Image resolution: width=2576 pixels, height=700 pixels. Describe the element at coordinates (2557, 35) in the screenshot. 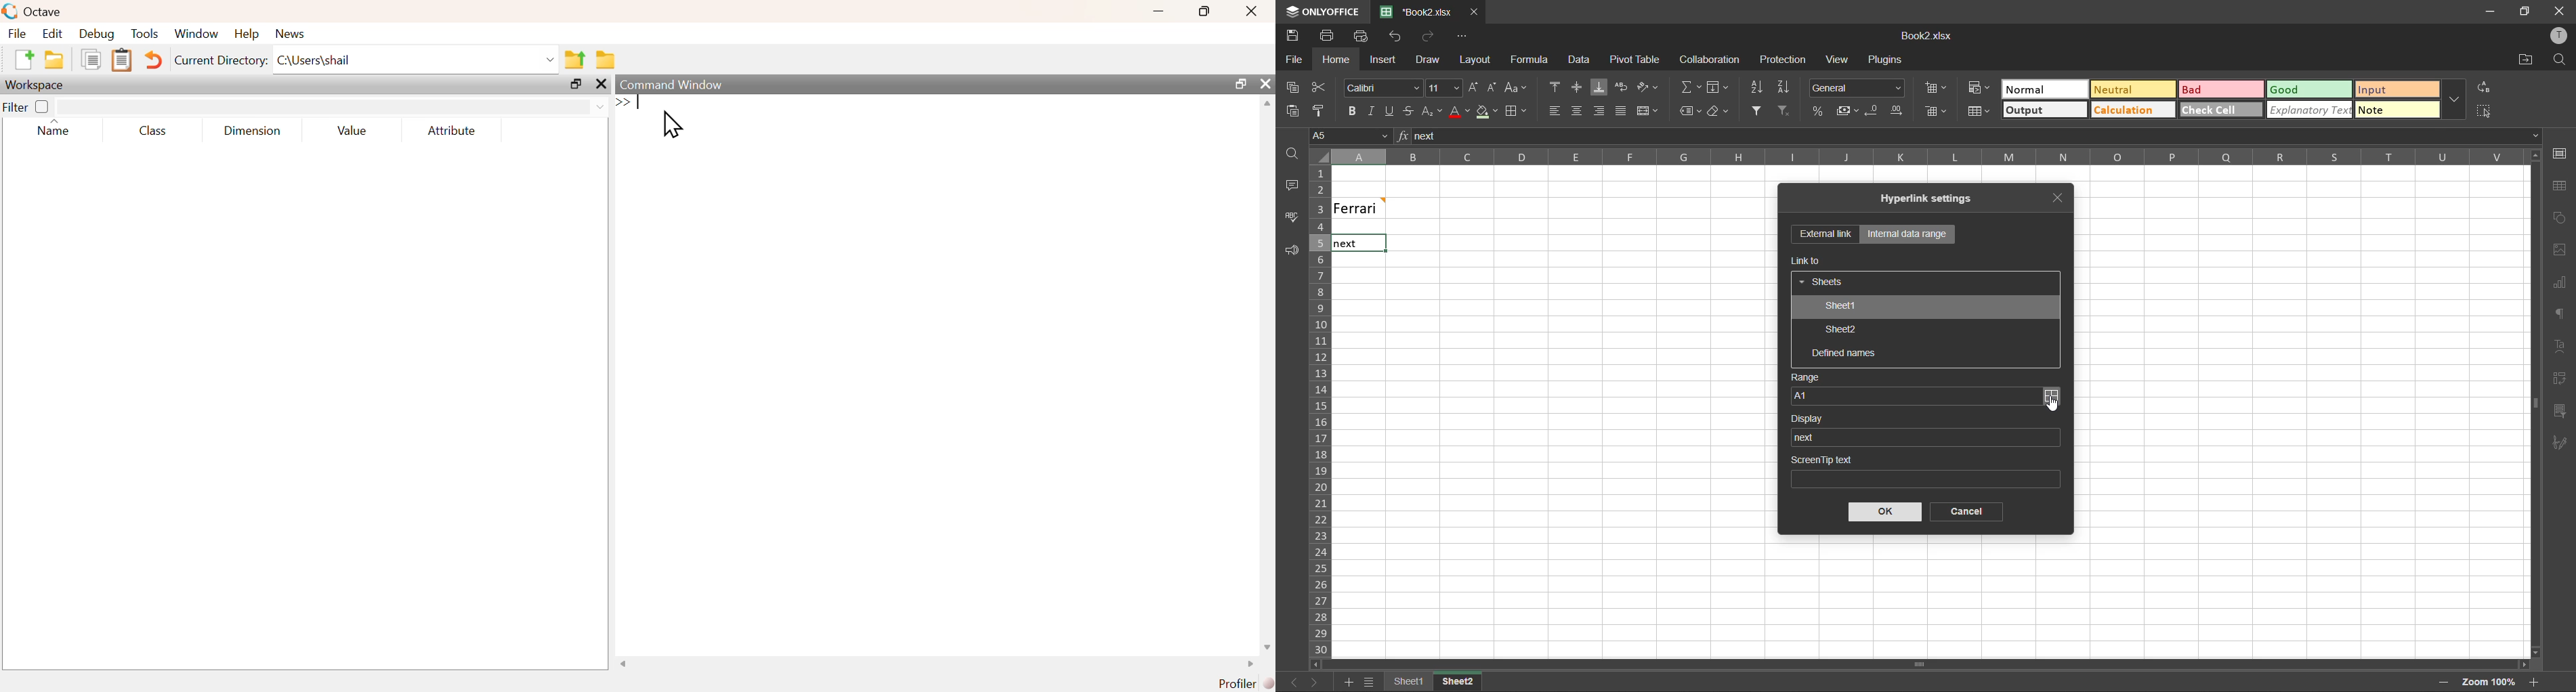

I see `profile` at that location.